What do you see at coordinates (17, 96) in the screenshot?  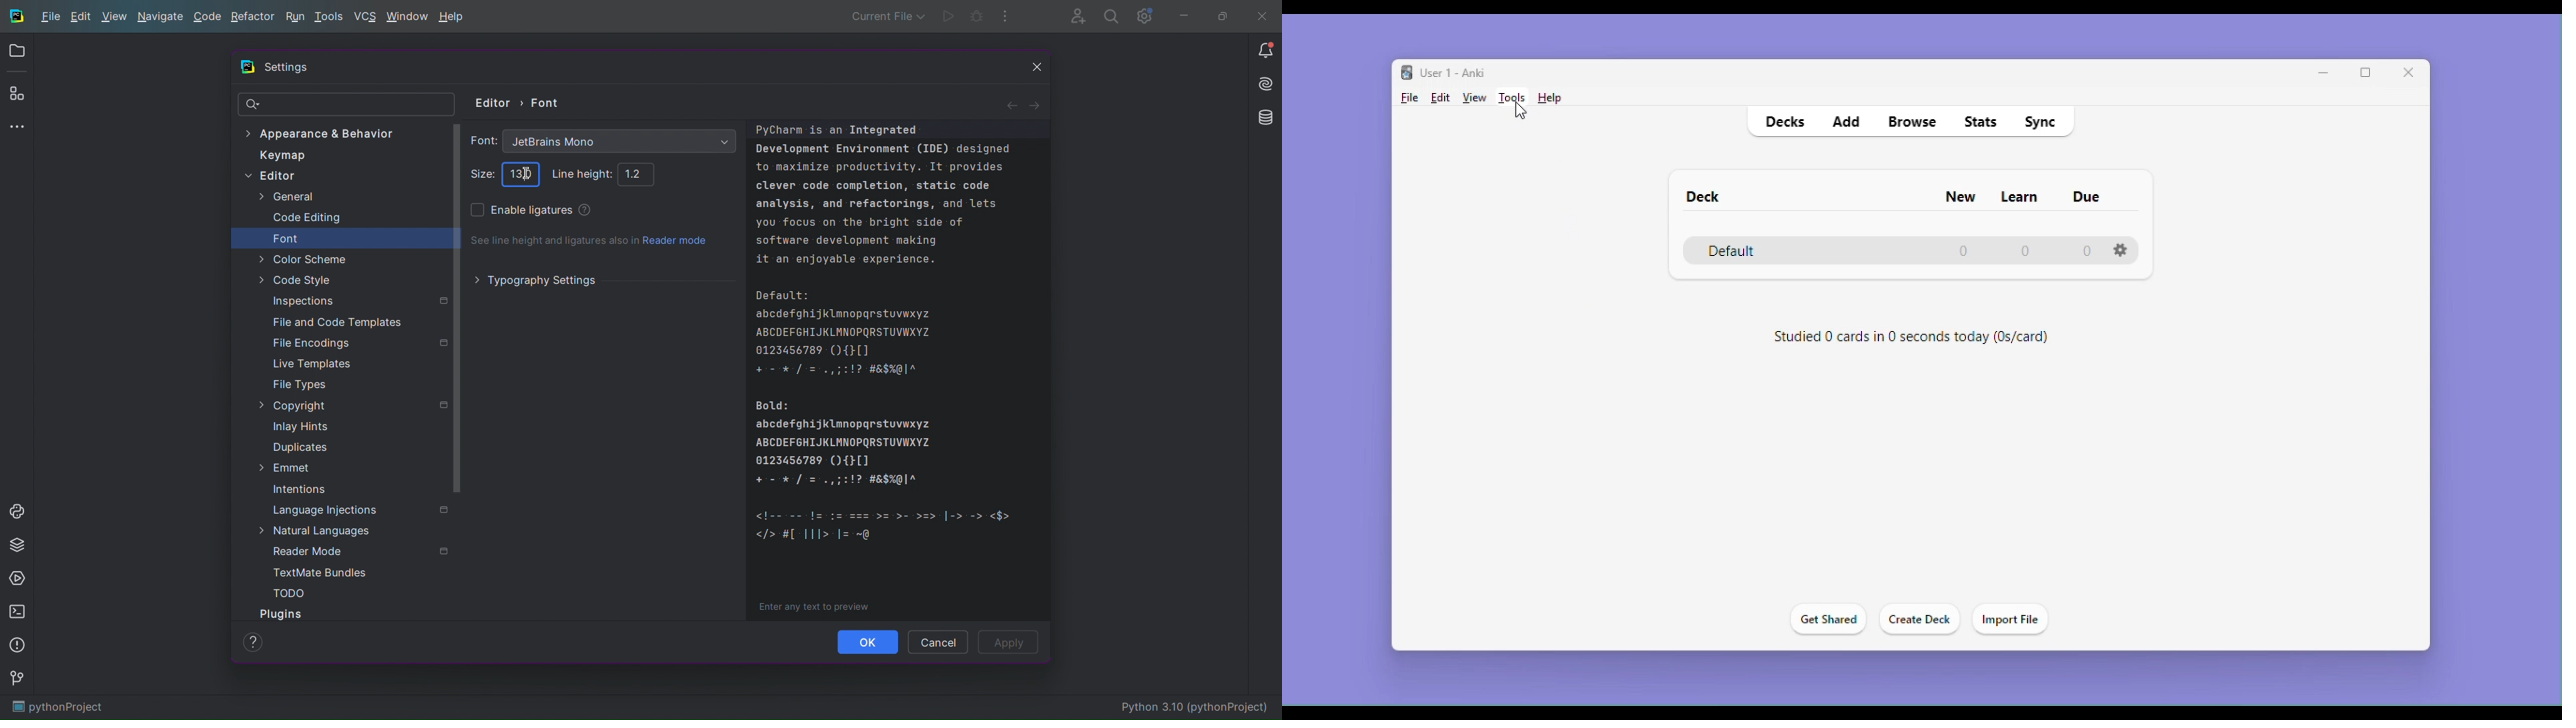 I see `Plugins` at bounding box center [17, 96].